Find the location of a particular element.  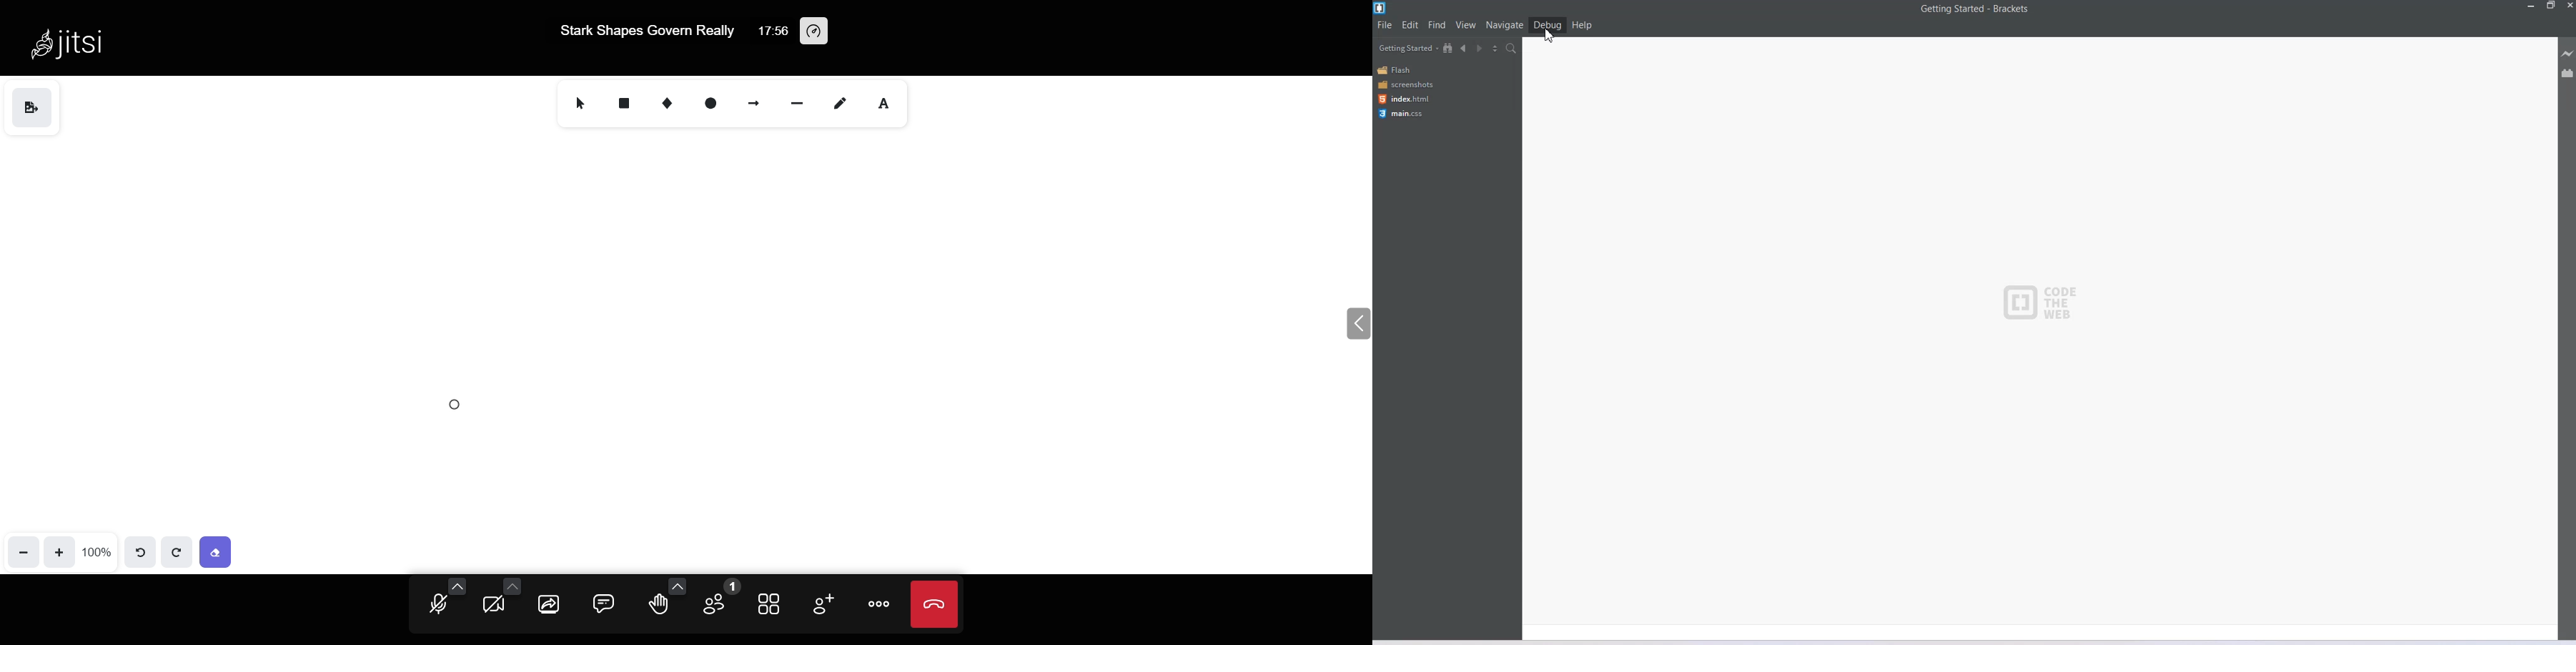

Navigate Forward is located at coordinates (1481, 49).